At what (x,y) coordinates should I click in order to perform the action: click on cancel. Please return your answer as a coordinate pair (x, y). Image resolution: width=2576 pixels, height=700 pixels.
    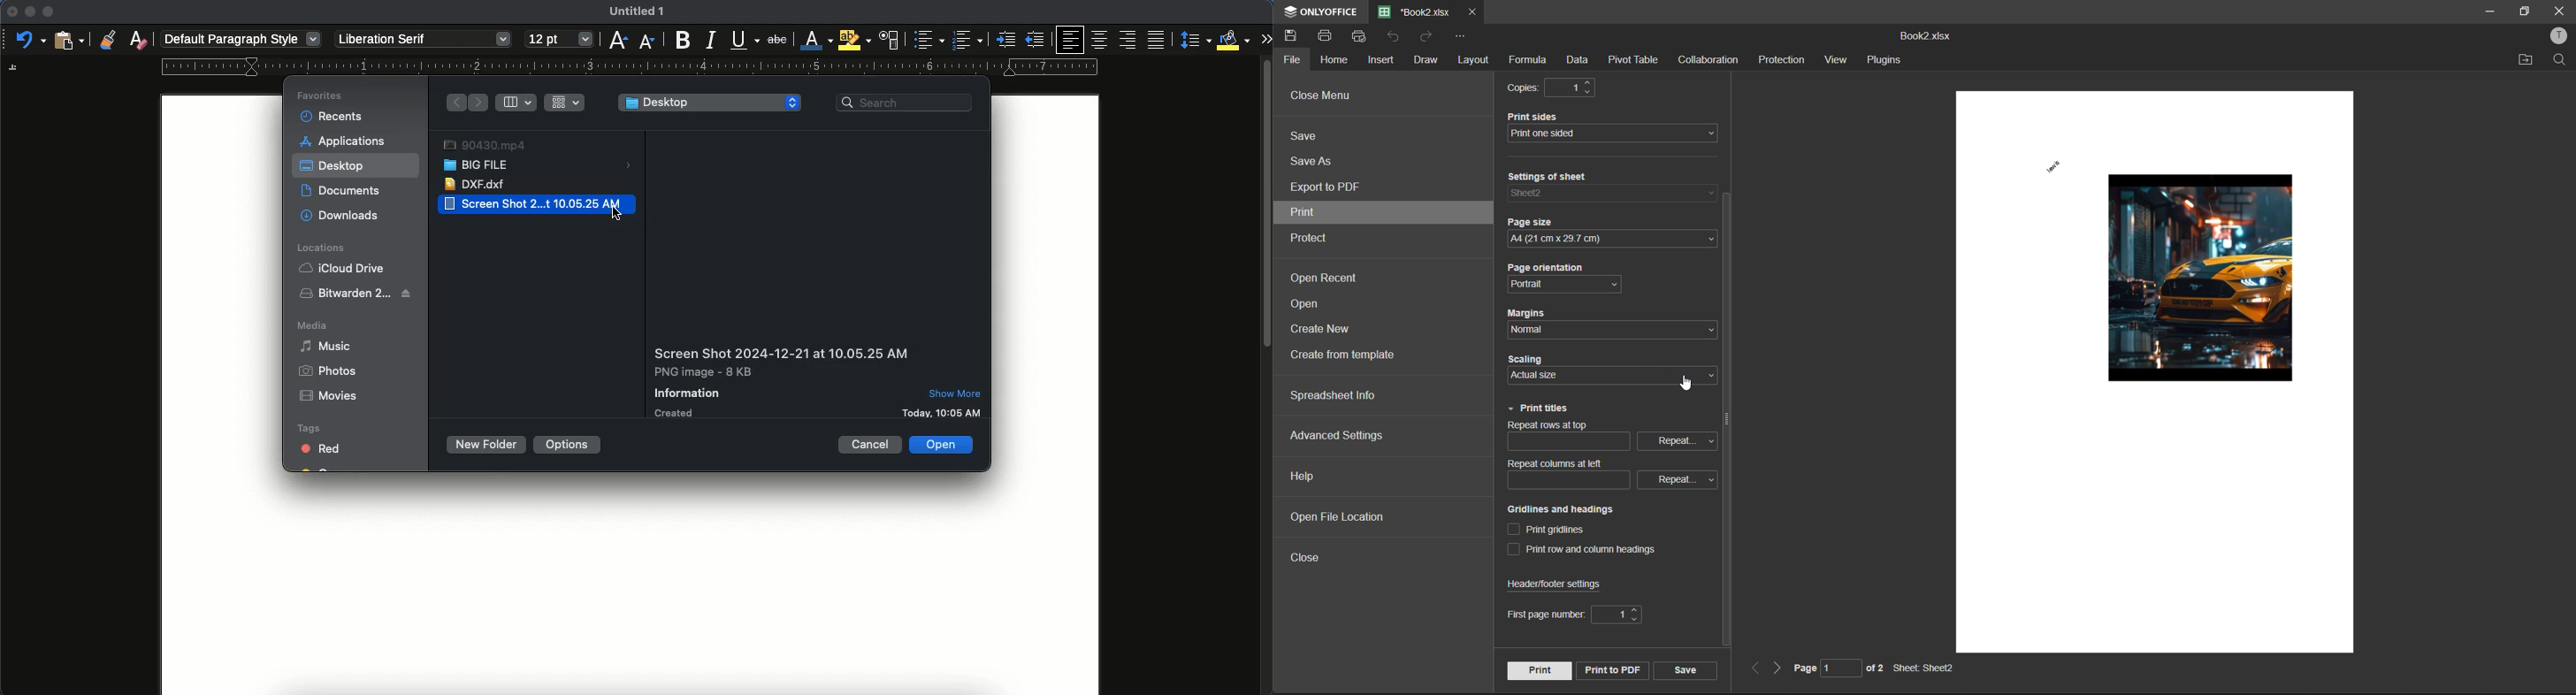
    Looking at the image, I should click on (871, 443).